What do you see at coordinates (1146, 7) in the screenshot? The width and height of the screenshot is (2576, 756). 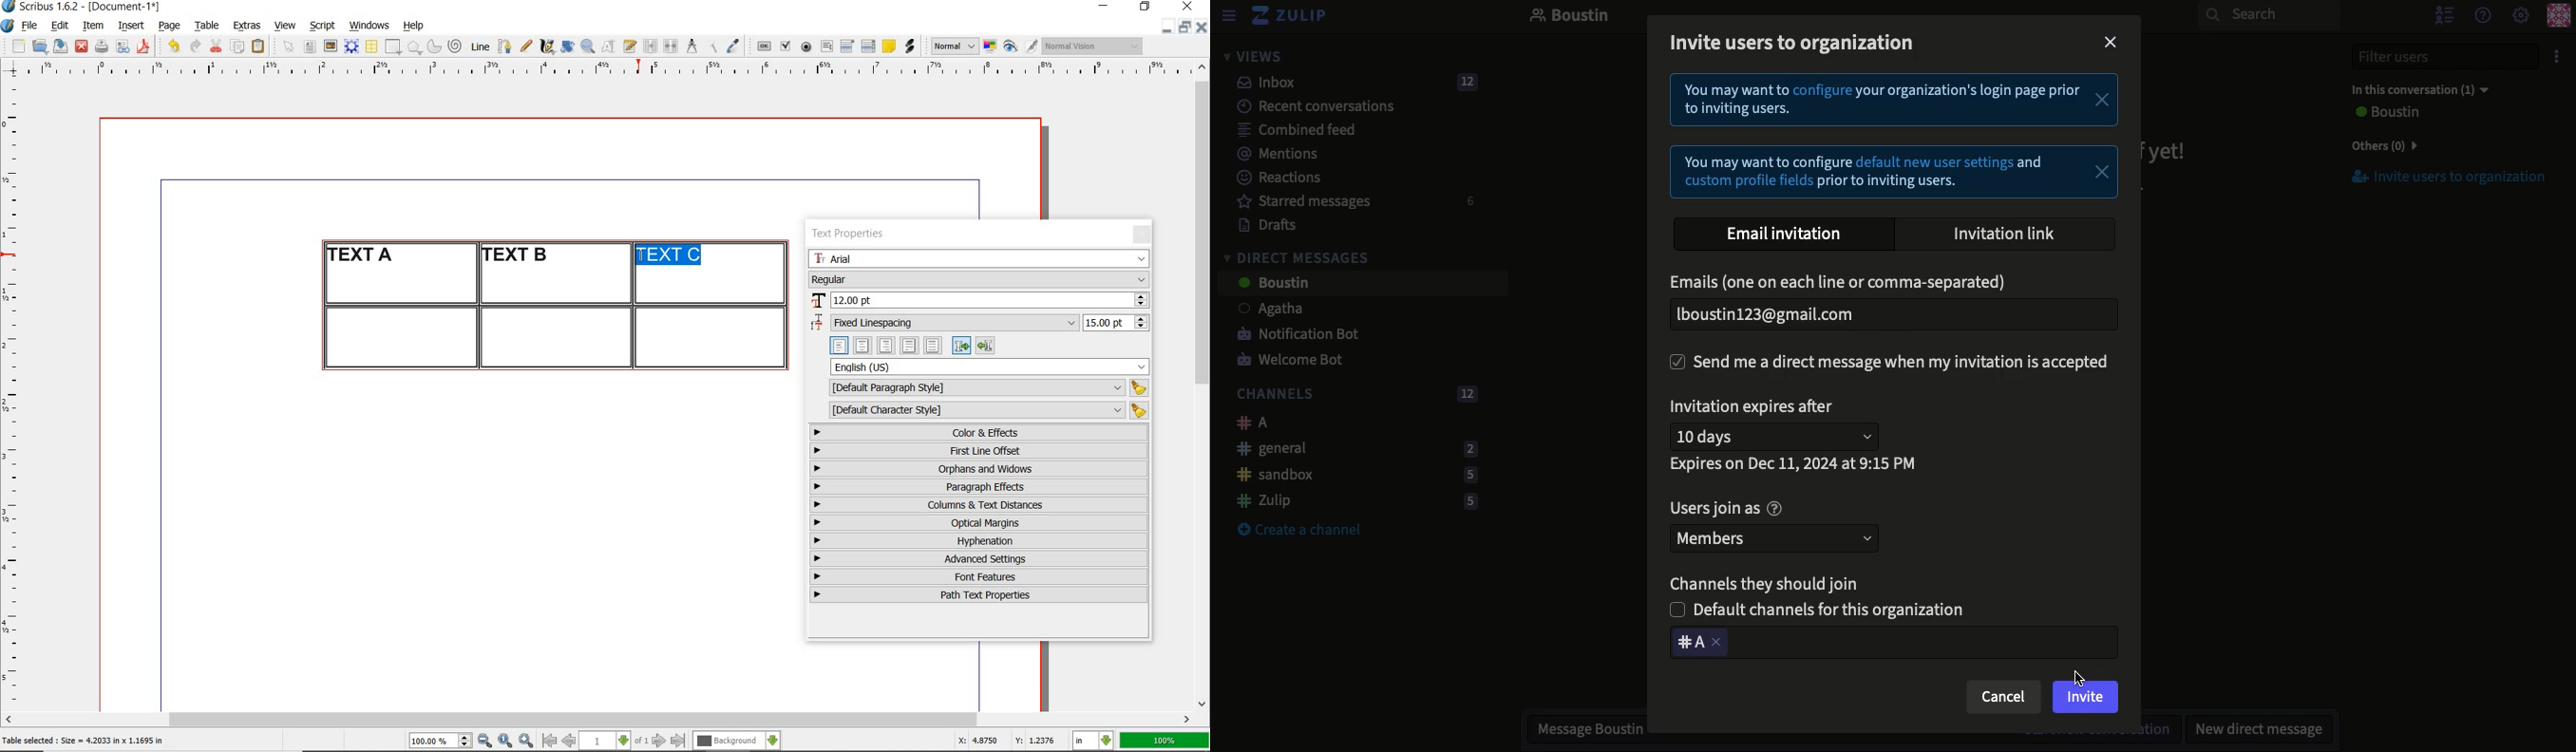 I see `restore` at bounding box center [1146, 7].